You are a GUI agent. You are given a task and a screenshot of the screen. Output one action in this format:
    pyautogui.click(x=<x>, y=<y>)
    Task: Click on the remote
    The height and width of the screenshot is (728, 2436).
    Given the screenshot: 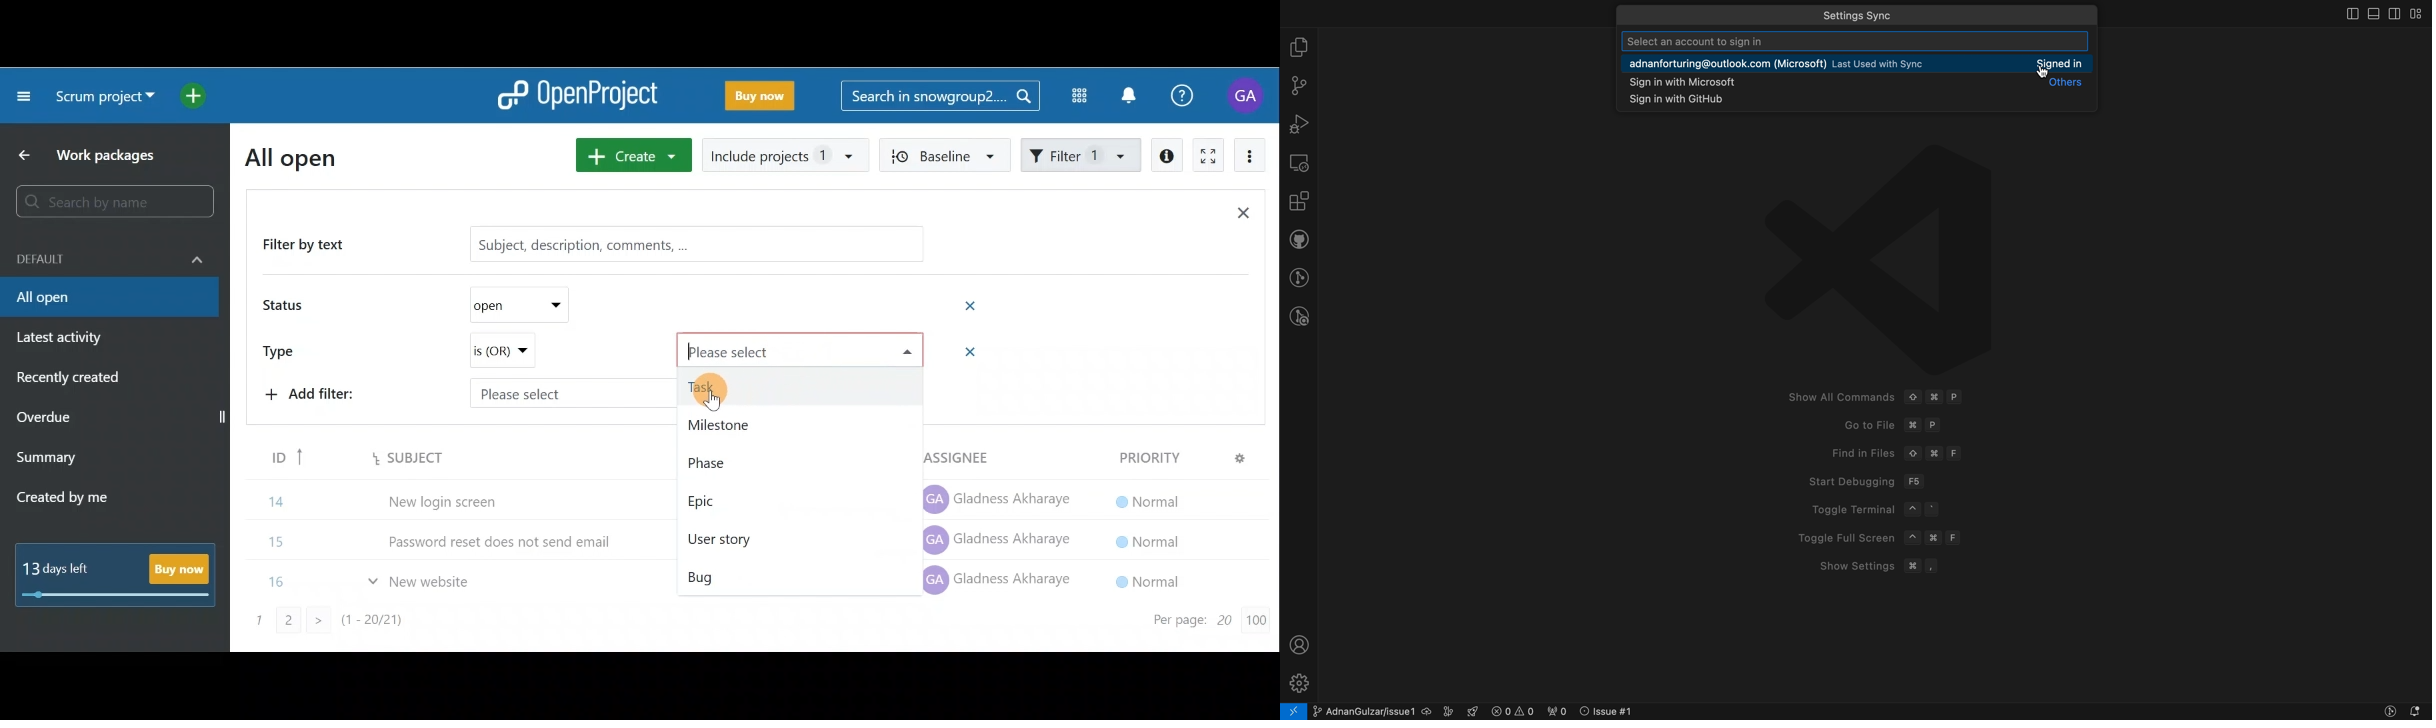 What is the action you would take?
    pyautogui.click(x=1300, y=162)
    